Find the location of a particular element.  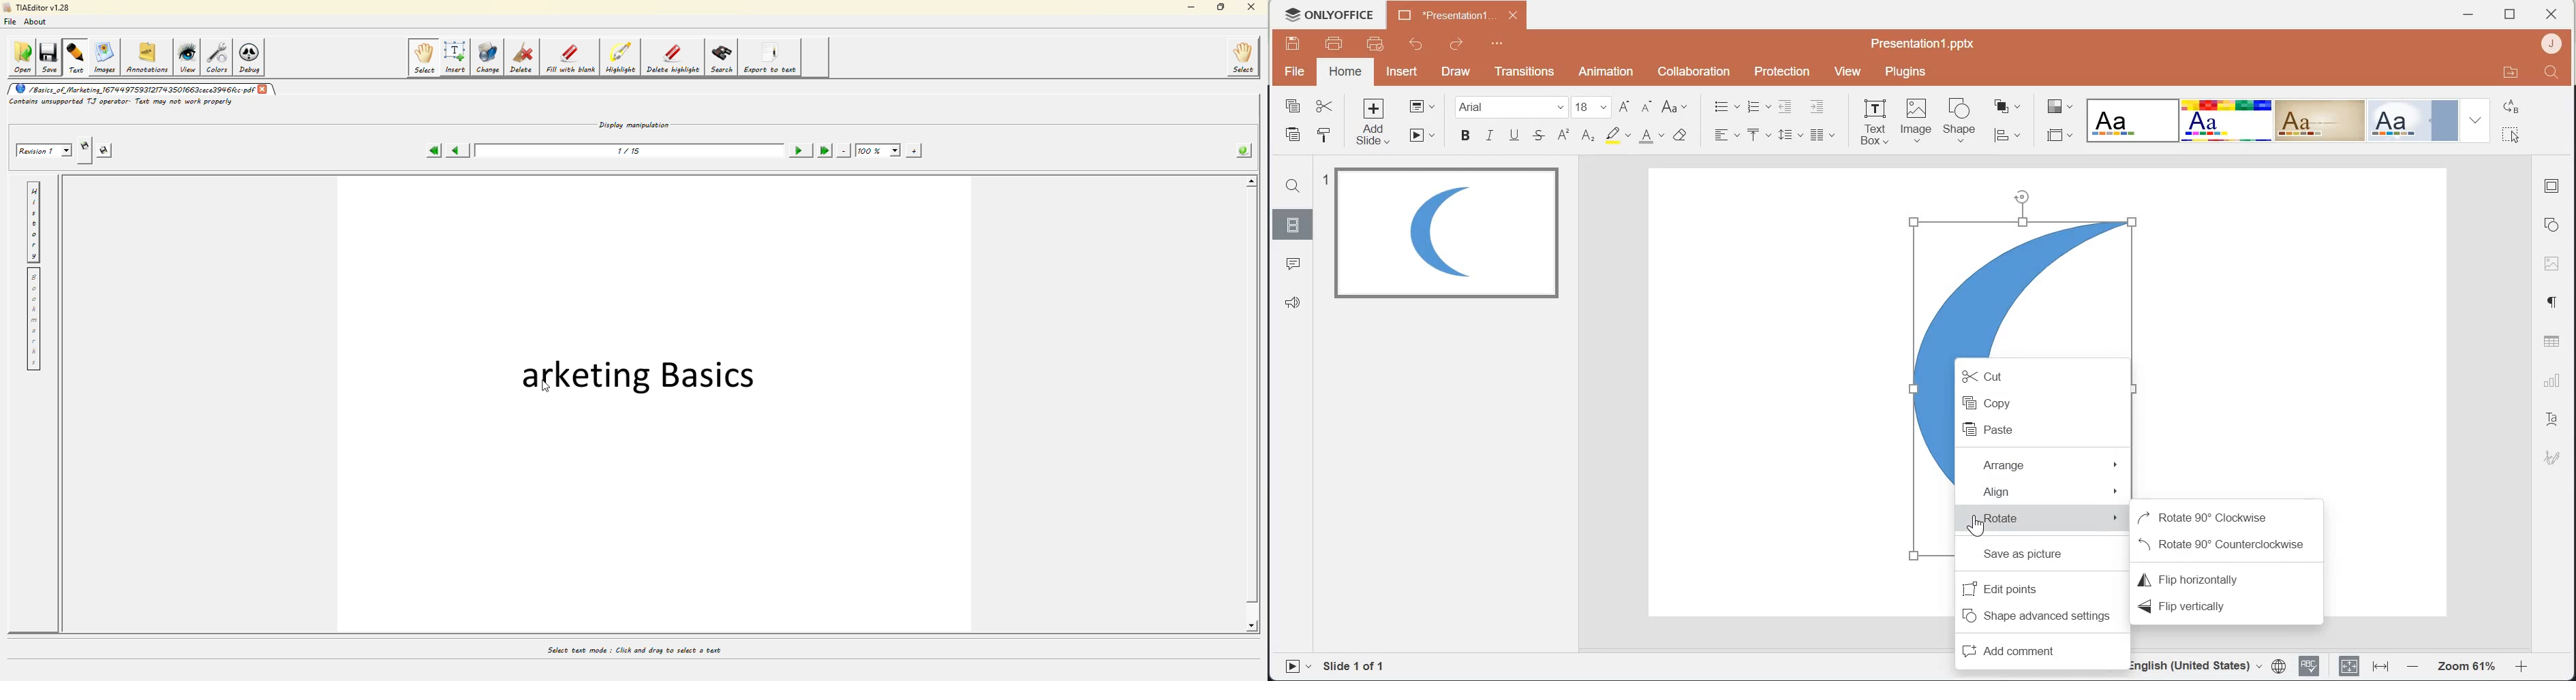

Official is located at coordinates (2412, 120).